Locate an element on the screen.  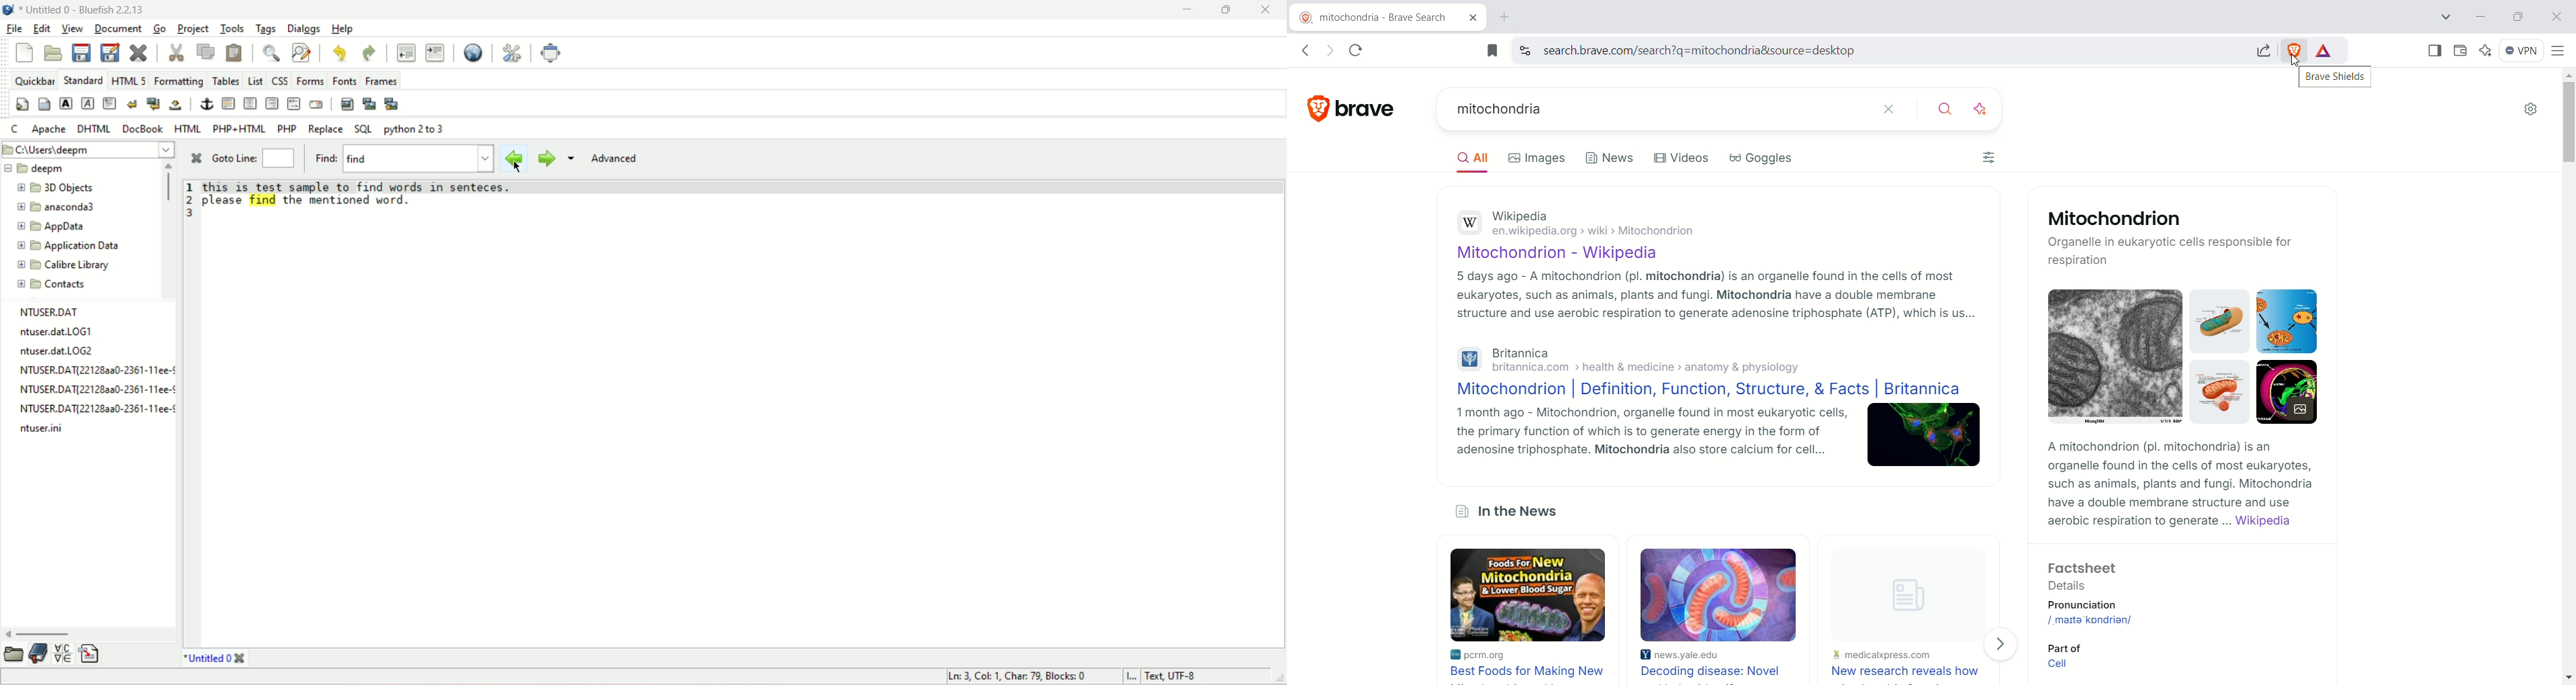
view site information is located at coordinates (1525, 49).